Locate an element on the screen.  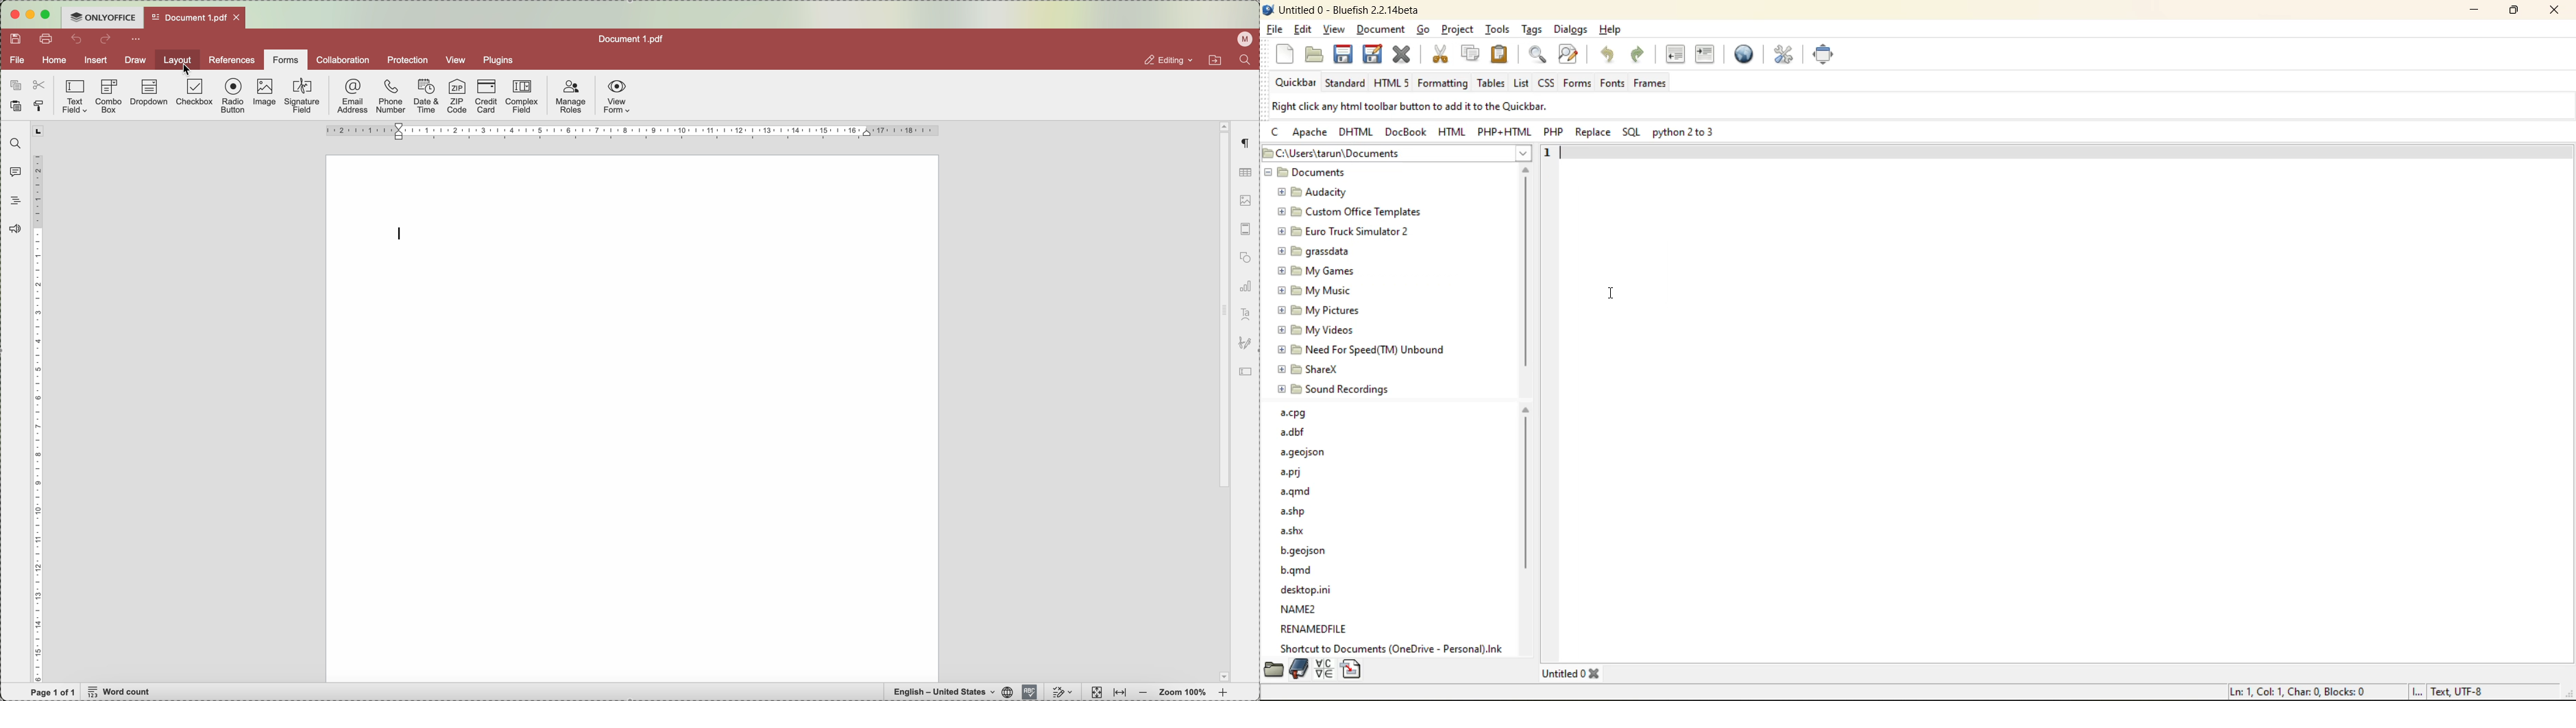
email address is located at coordinates (350, 96).